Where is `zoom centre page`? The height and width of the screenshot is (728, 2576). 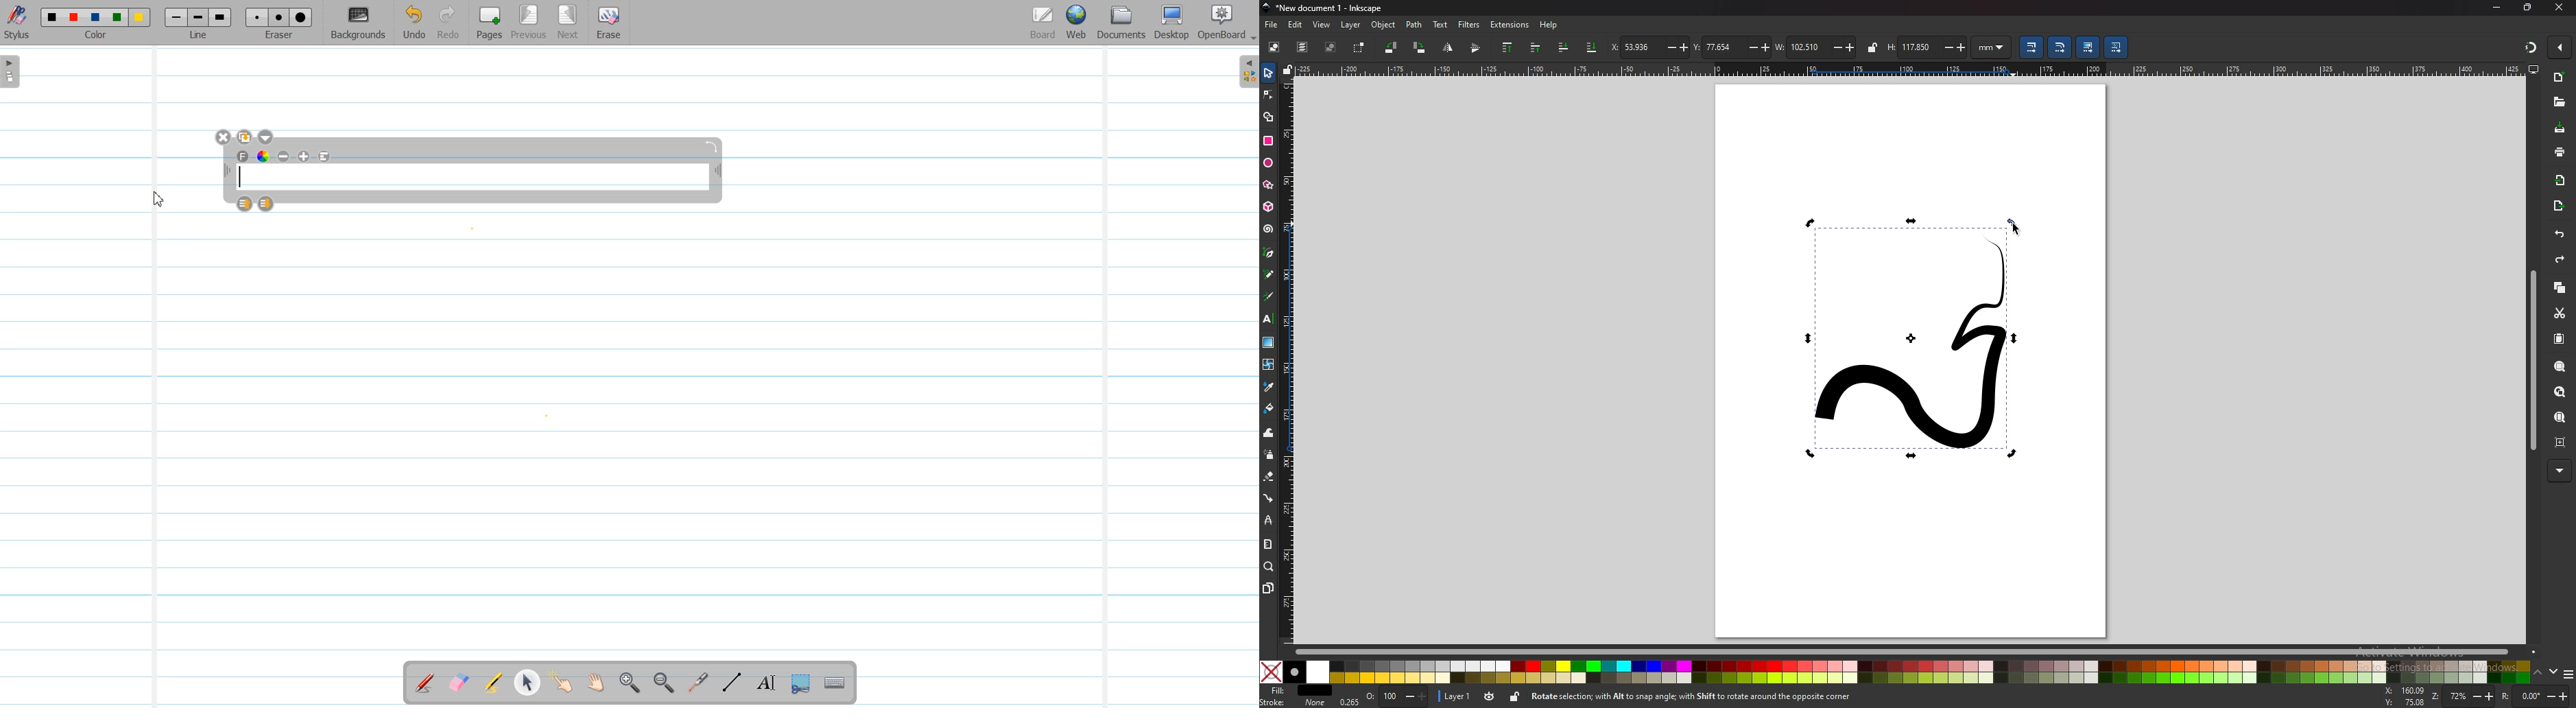 zoom centre page is located at coordinates (2560, 442).